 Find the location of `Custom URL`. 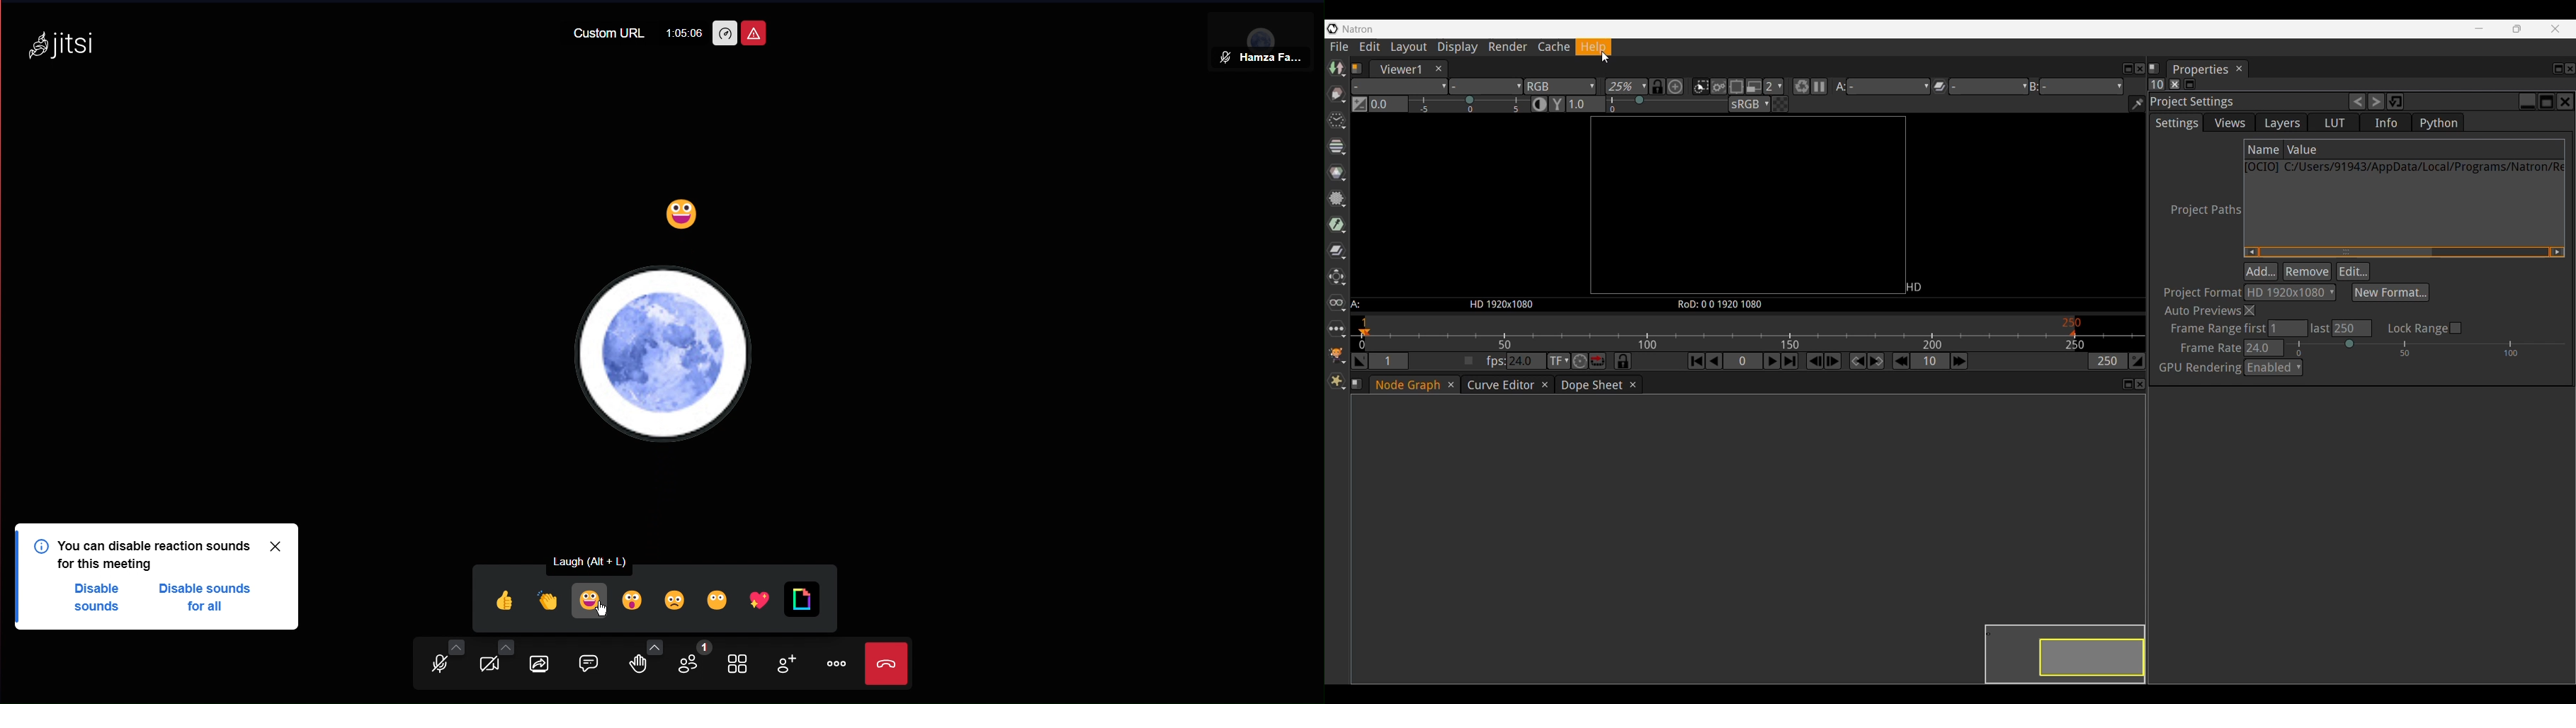

Custom URL is located at coordinates (610, 33).